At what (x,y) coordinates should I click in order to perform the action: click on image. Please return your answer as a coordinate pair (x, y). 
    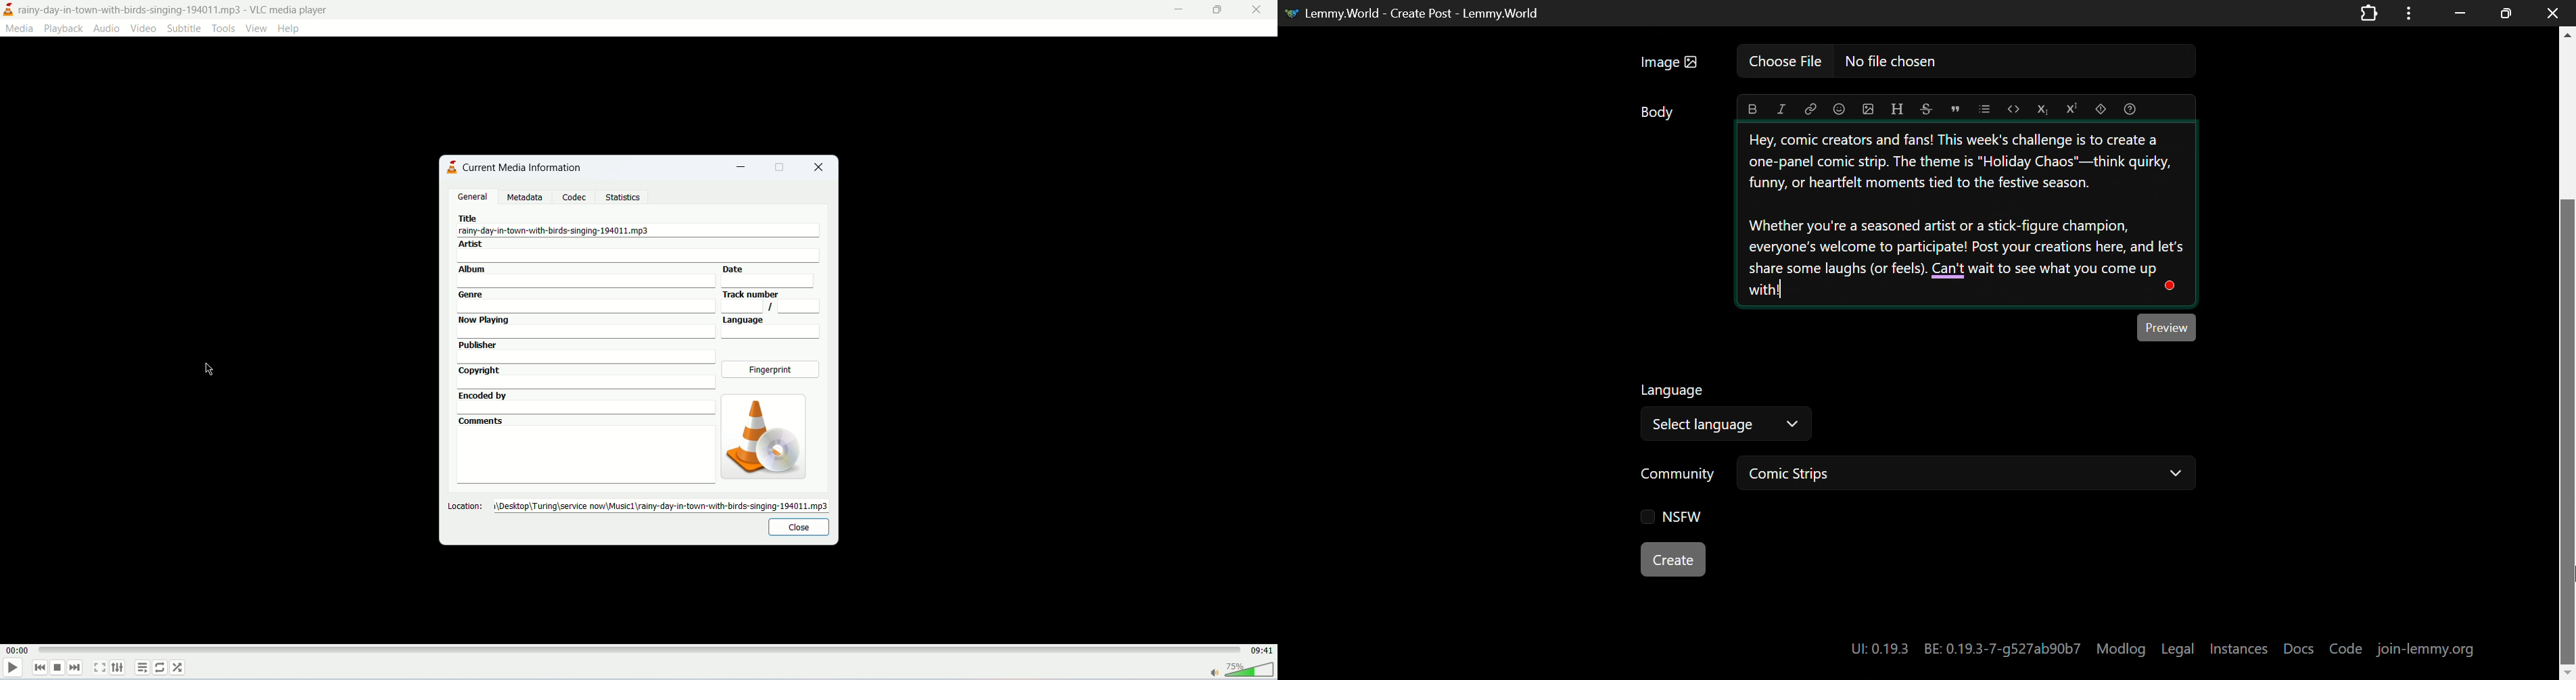
    Looking at the image, I should click on (766, 437).